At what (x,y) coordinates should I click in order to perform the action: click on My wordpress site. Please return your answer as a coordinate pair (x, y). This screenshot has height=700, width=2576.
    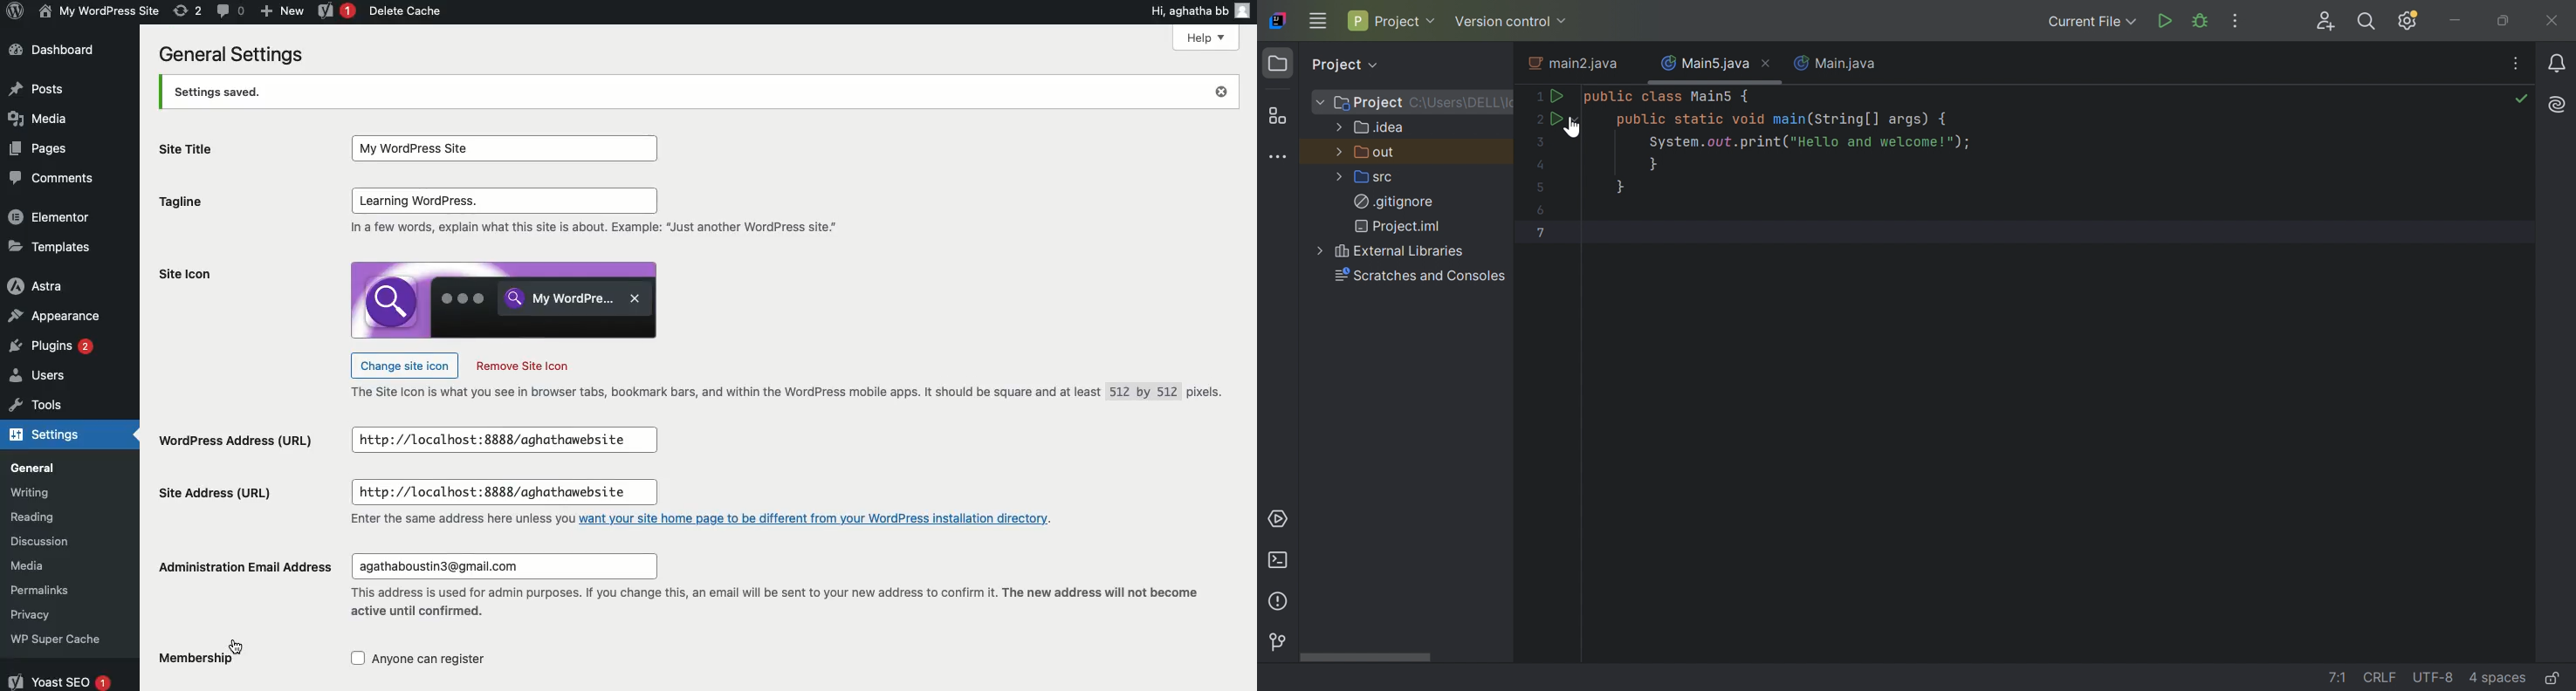
    Looking at the image, I should click on (97, 10).